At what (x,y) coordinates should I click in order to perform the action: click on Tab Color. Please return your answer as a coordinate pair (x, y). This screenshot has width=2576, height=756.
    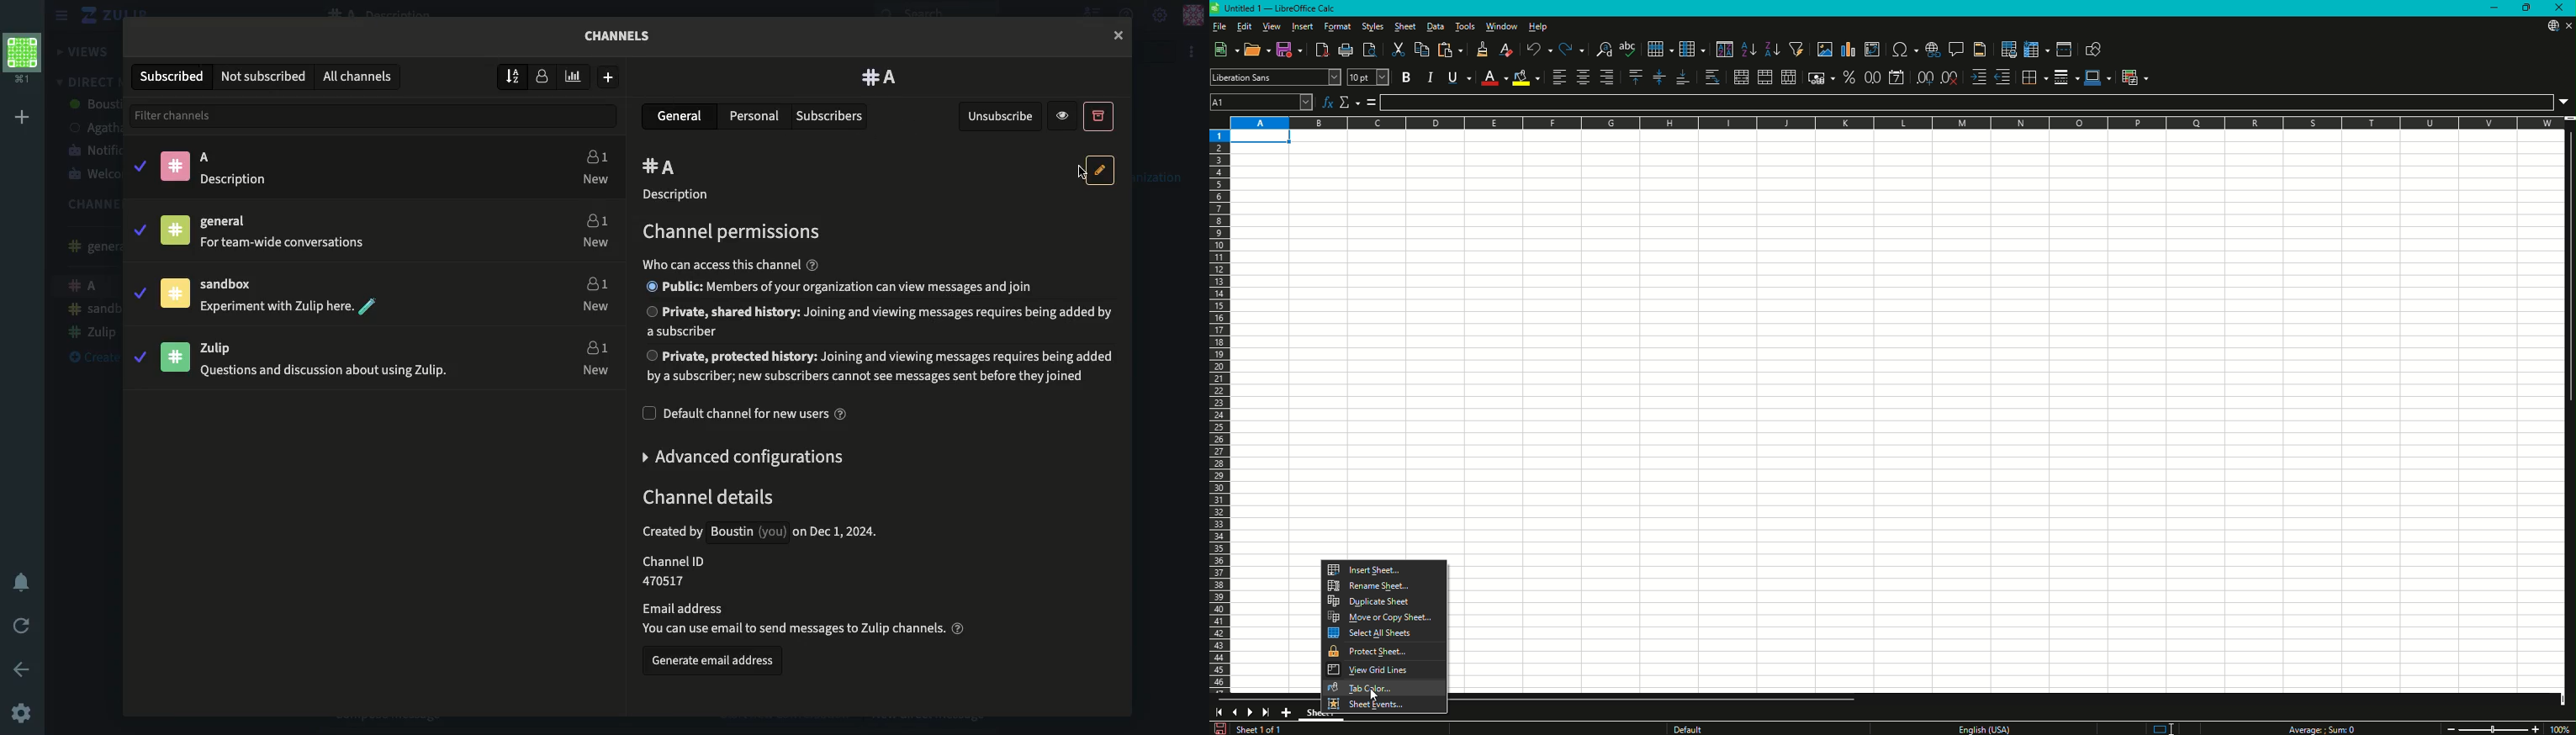
    Looking at the image, I should click on (1383, 688).